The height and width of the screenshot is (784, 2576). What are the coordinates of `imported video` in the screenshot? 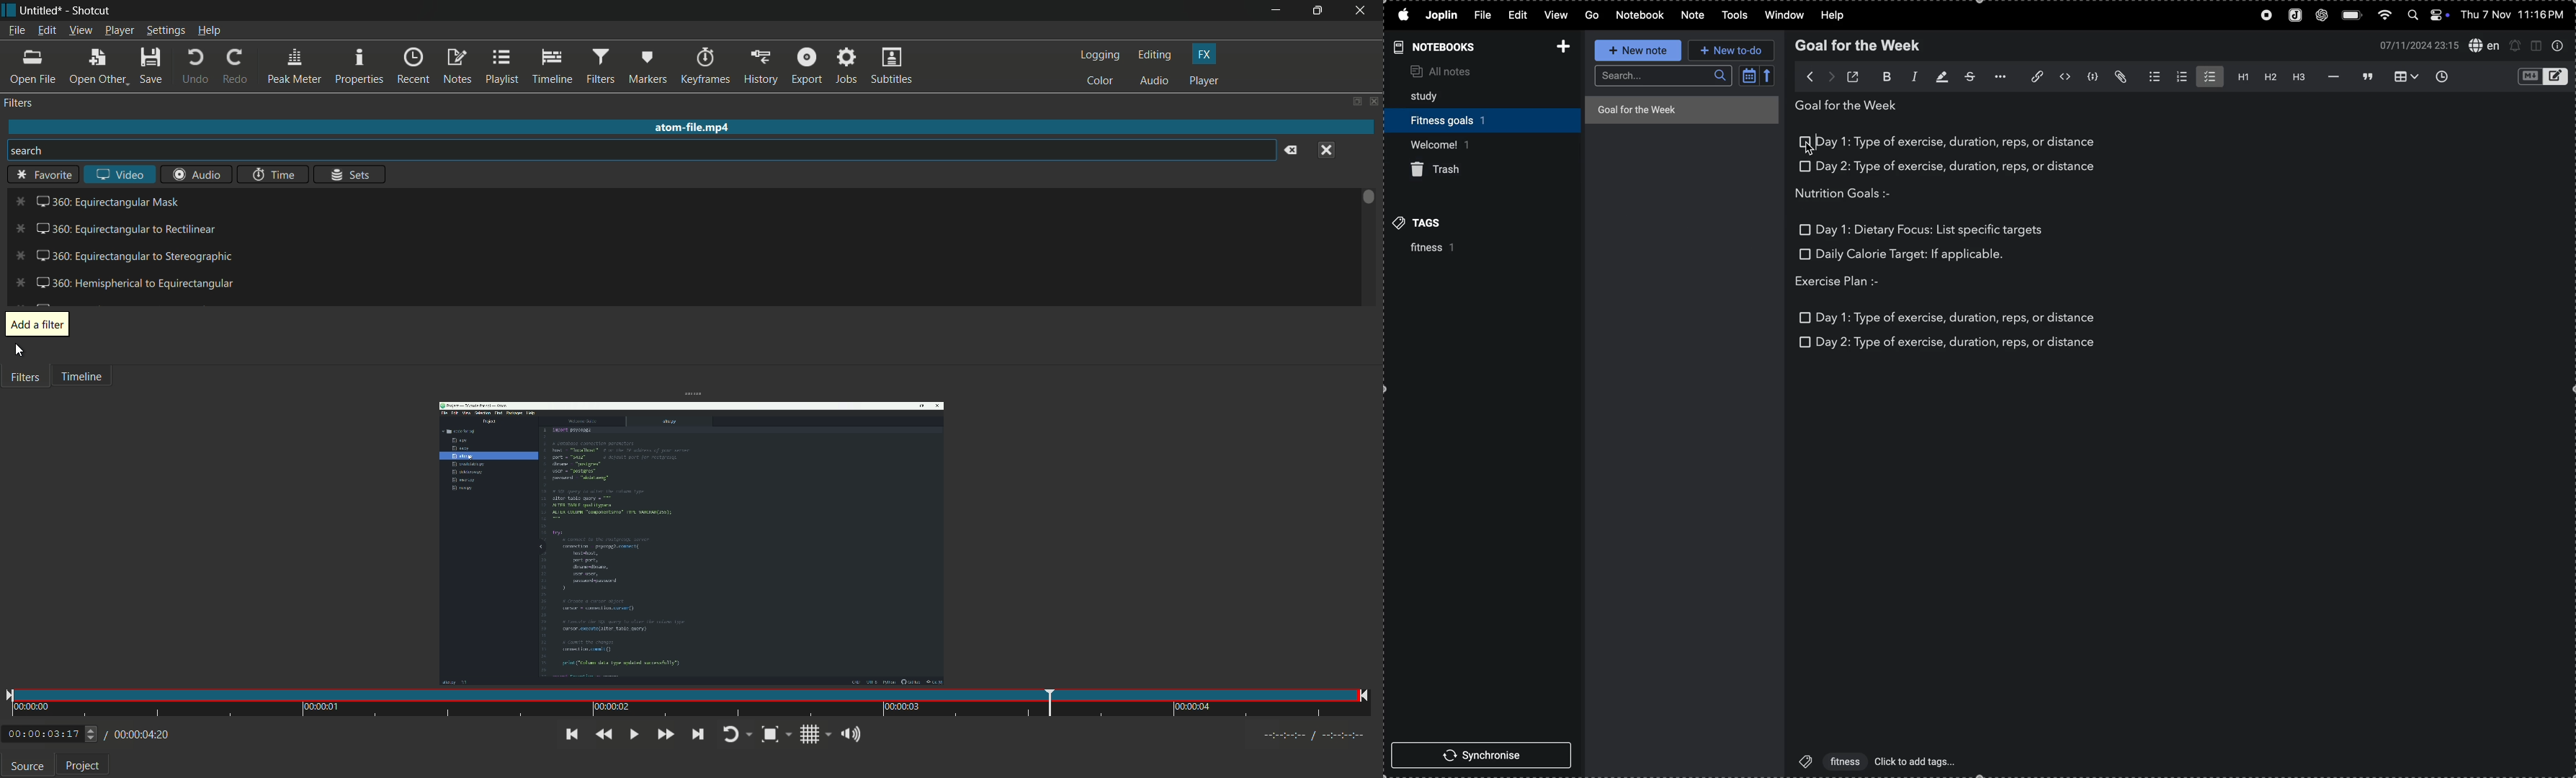 It's located at (693, 543).